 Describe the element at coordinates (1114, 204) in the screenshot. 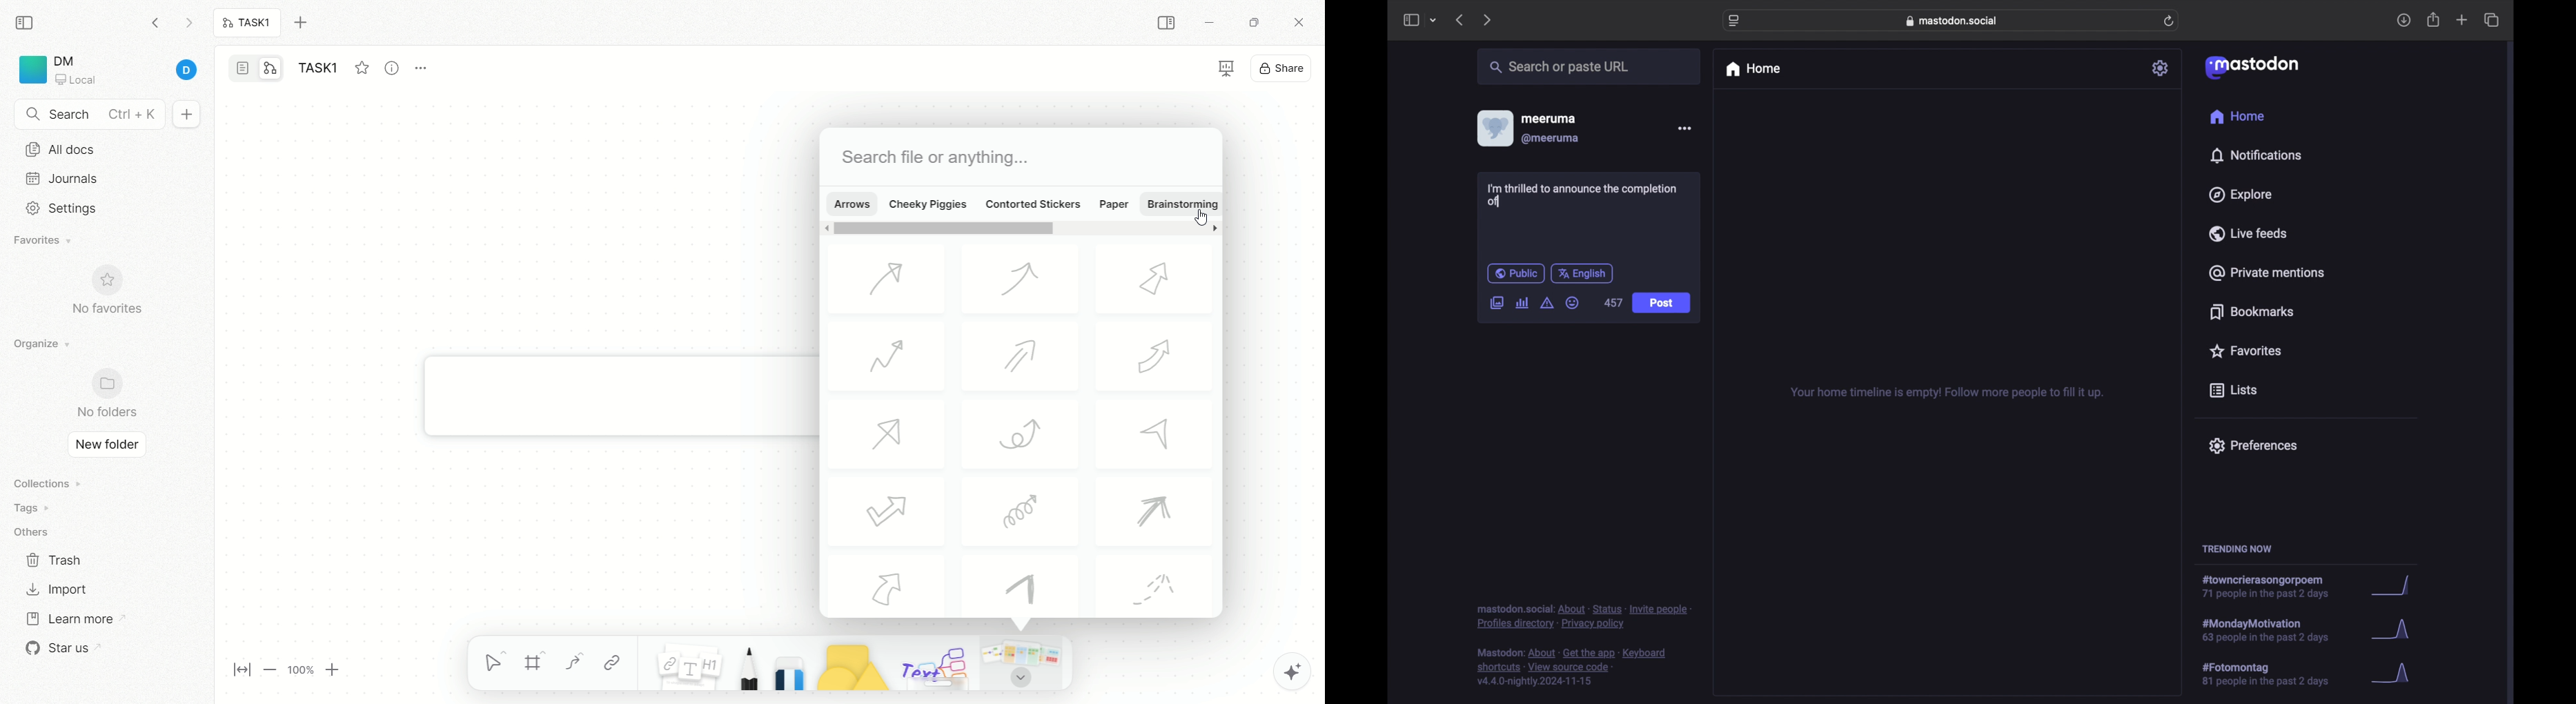

I see `paper` at that location.